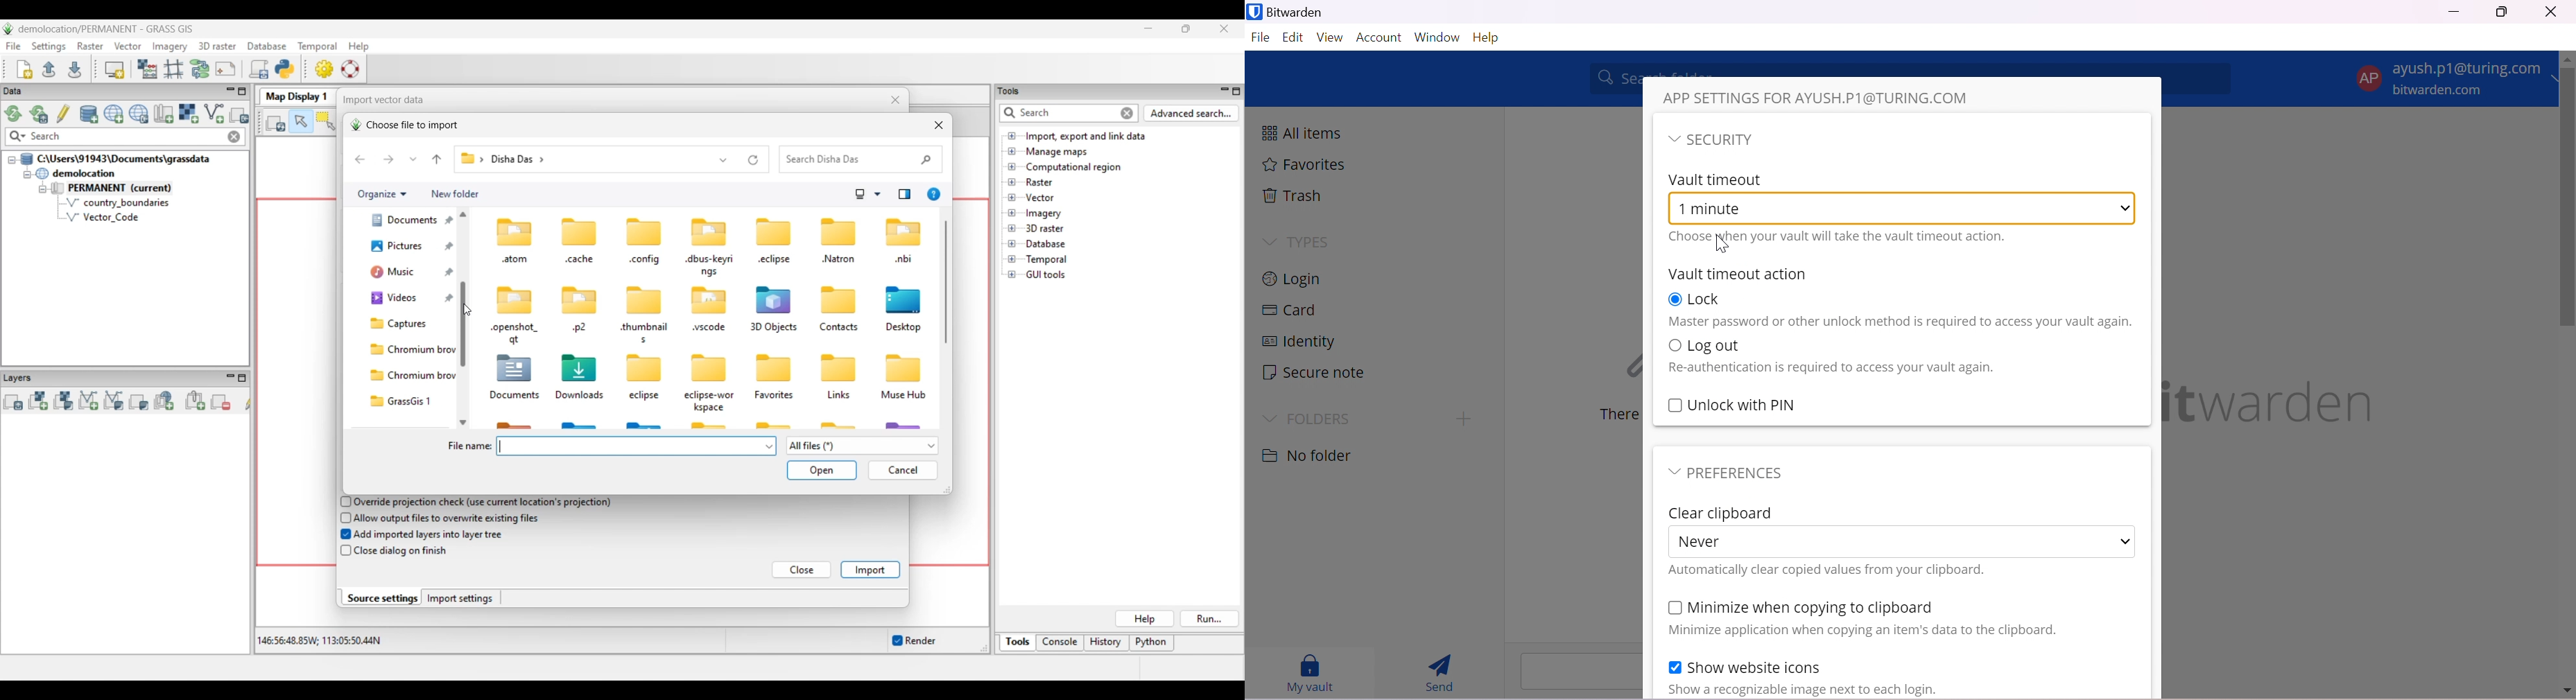 This screenshot has height=700, width=2576. I want to click on Master password or other method is required to access vault again., so click(1900, 322).